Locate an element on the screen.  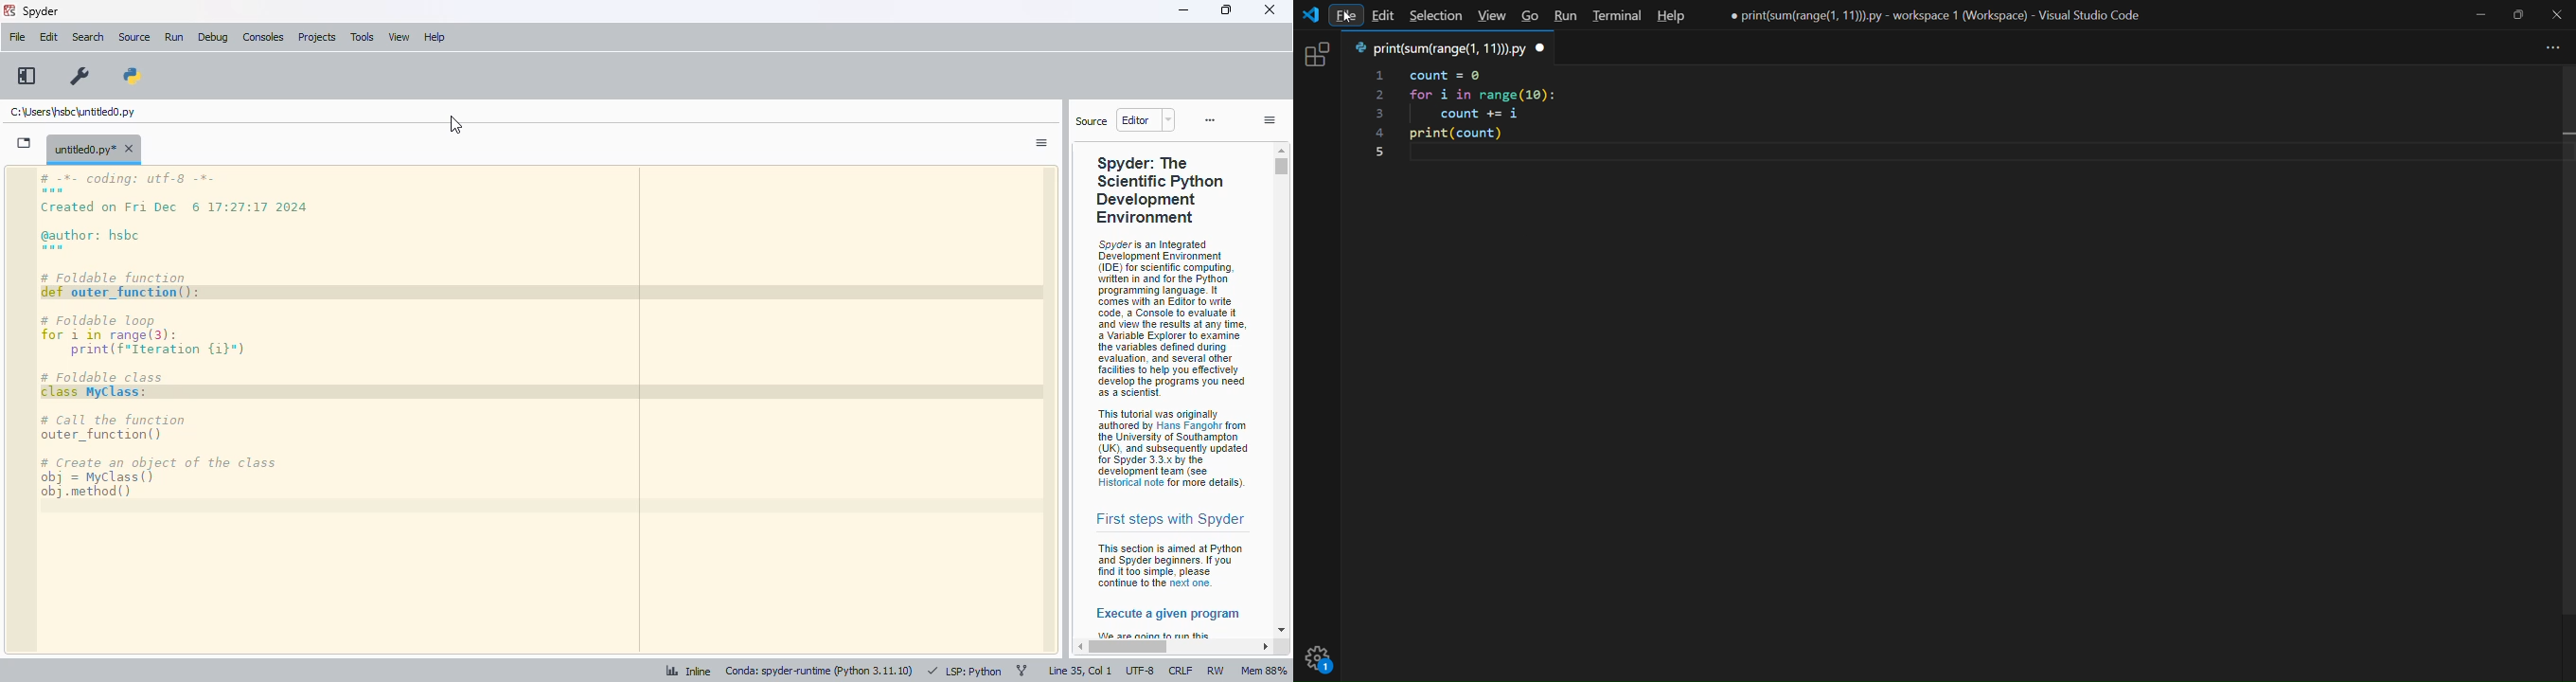
options is located at coordinates (1041, 143).